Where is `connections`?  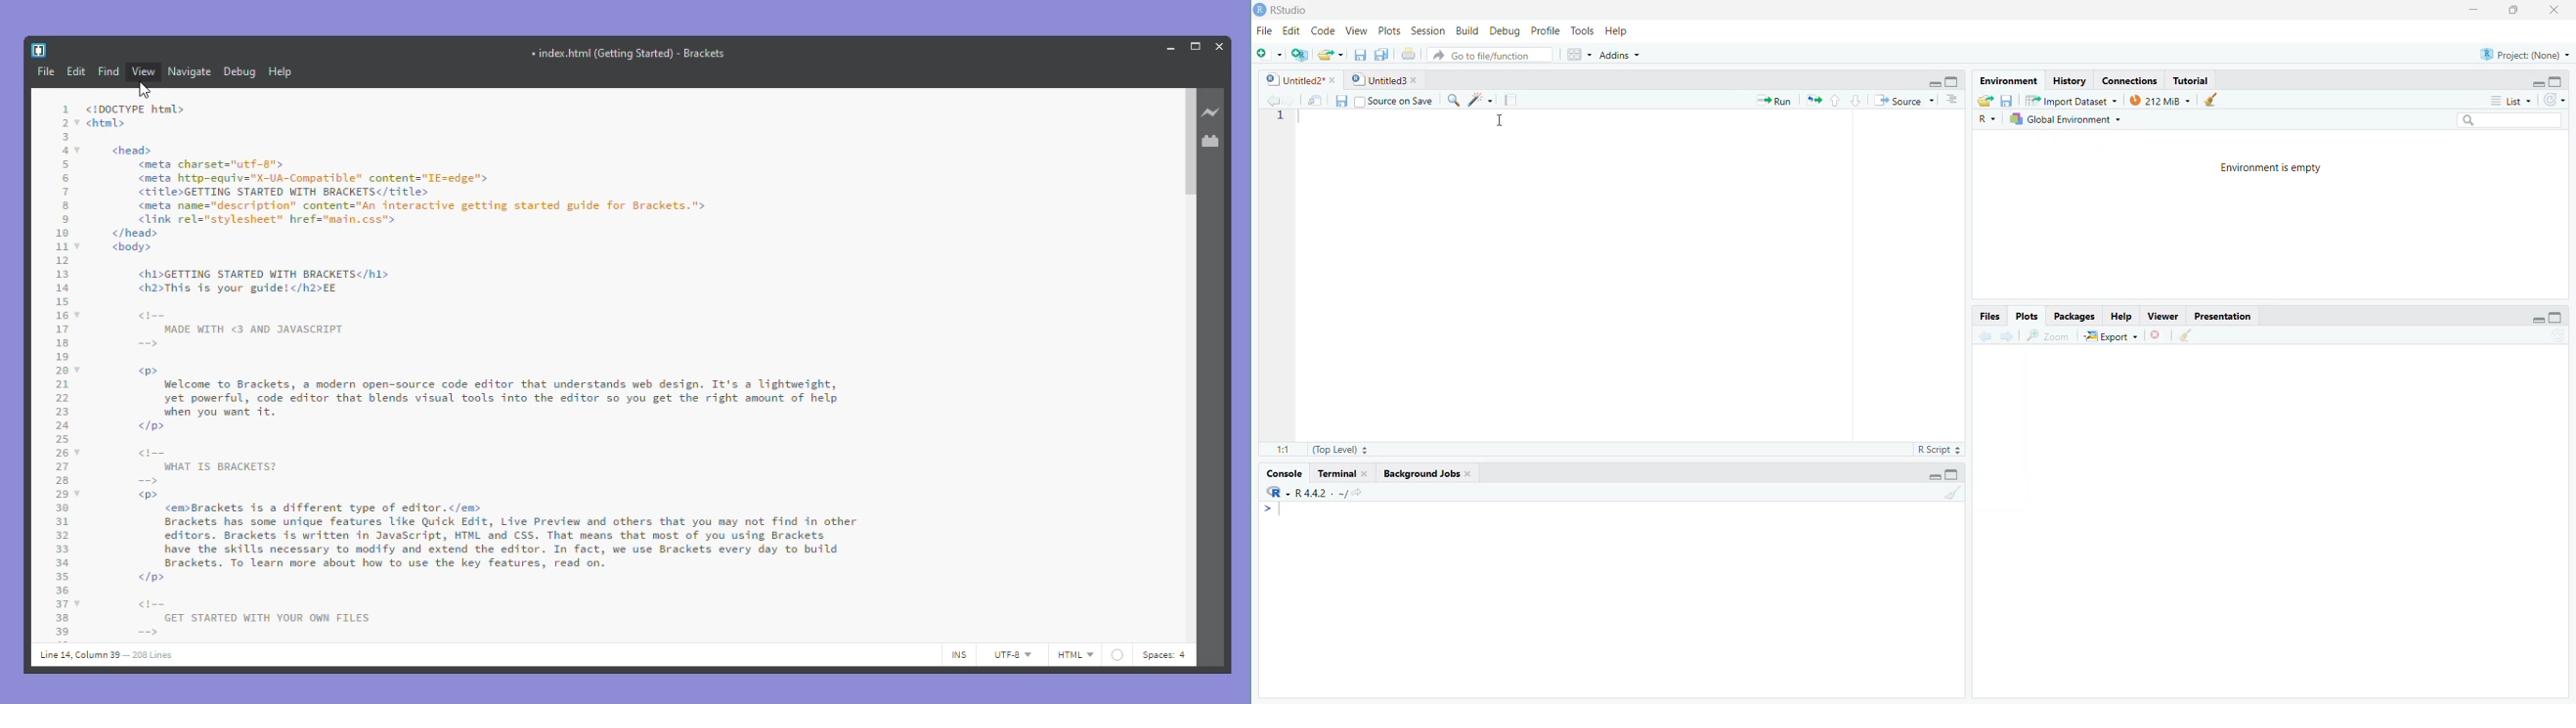
connections is located at coordinates (2127, 79).